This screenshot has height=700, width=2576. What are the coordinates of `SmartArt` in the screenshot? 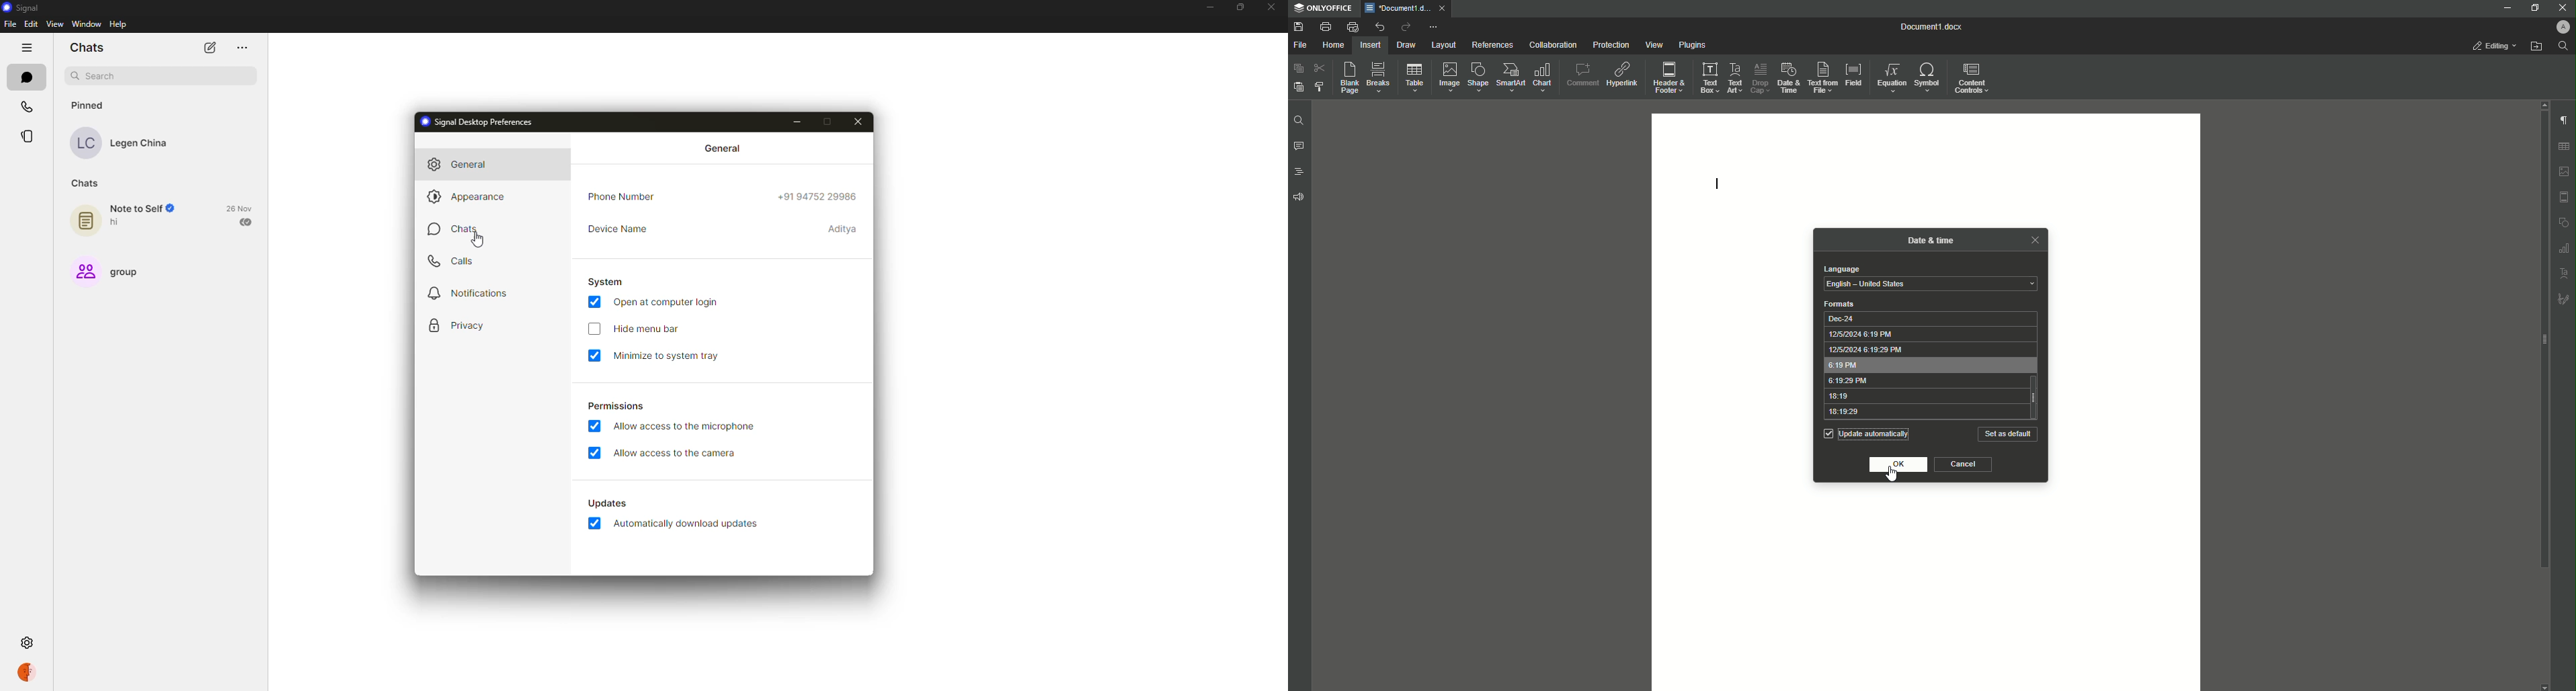 It's located at (1508, 78).